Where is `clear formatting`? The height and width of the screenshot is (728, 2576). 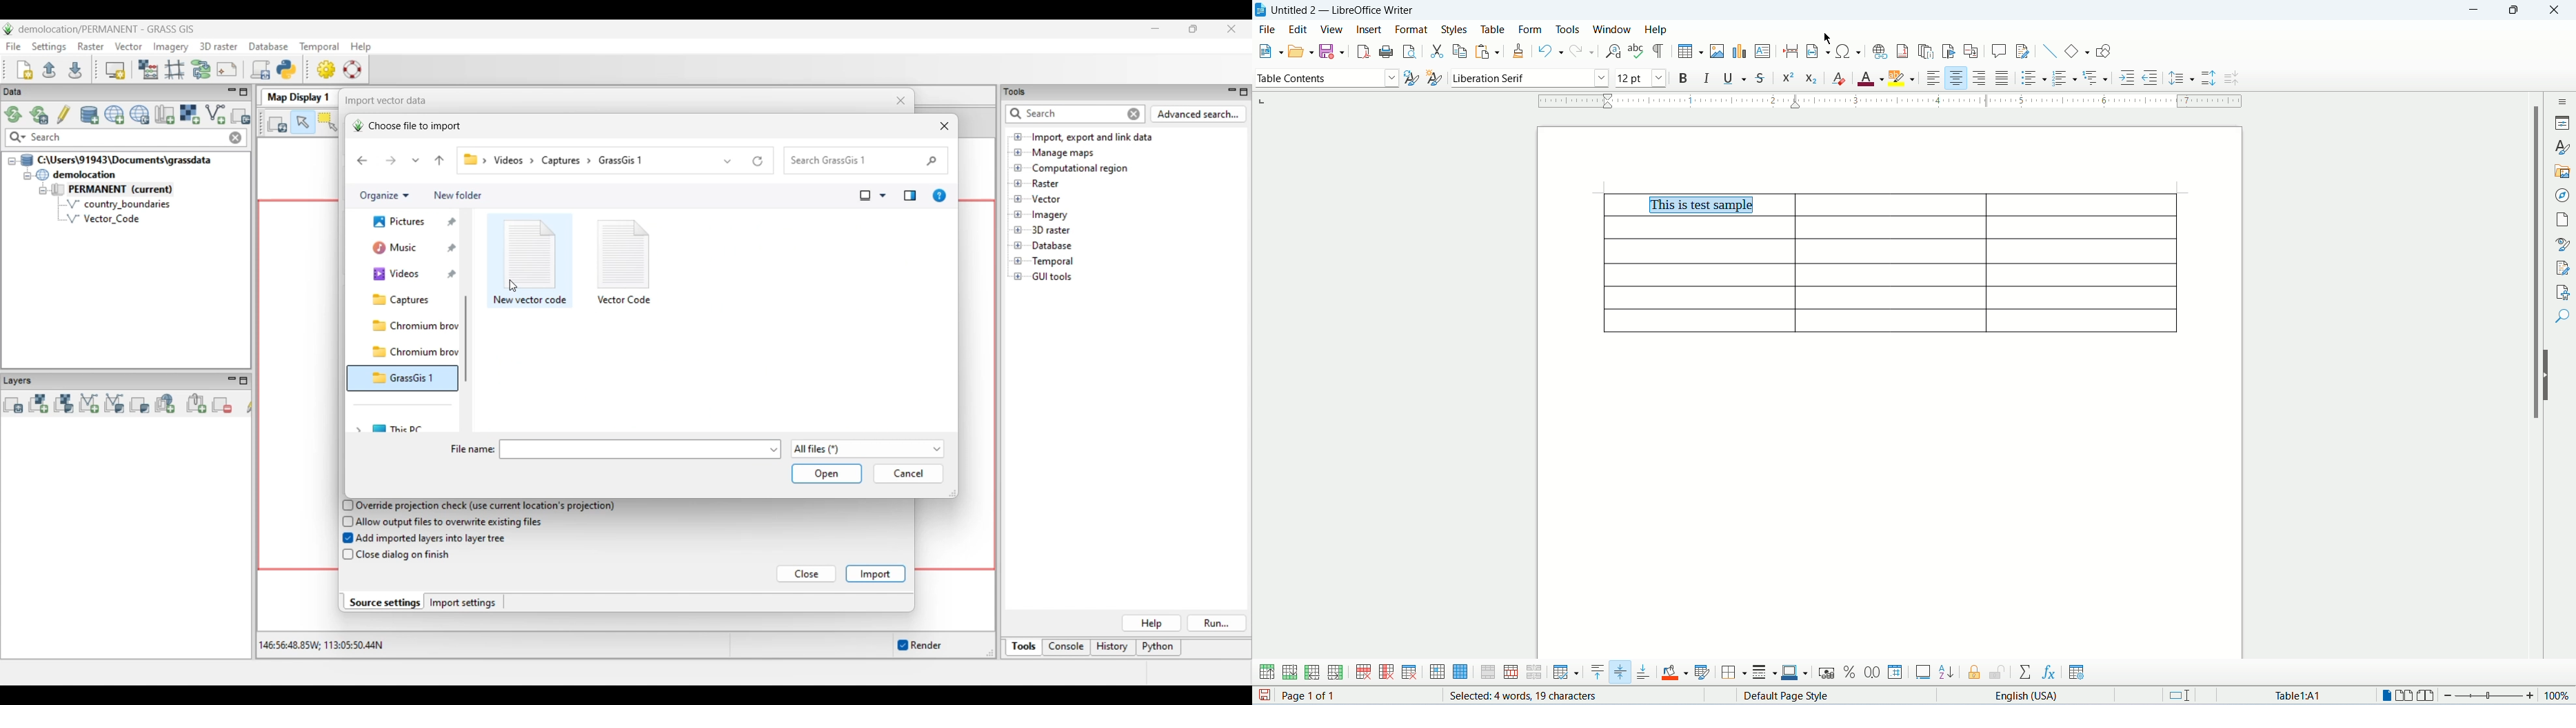 clear formatting is located at coordinates (1839, 78).